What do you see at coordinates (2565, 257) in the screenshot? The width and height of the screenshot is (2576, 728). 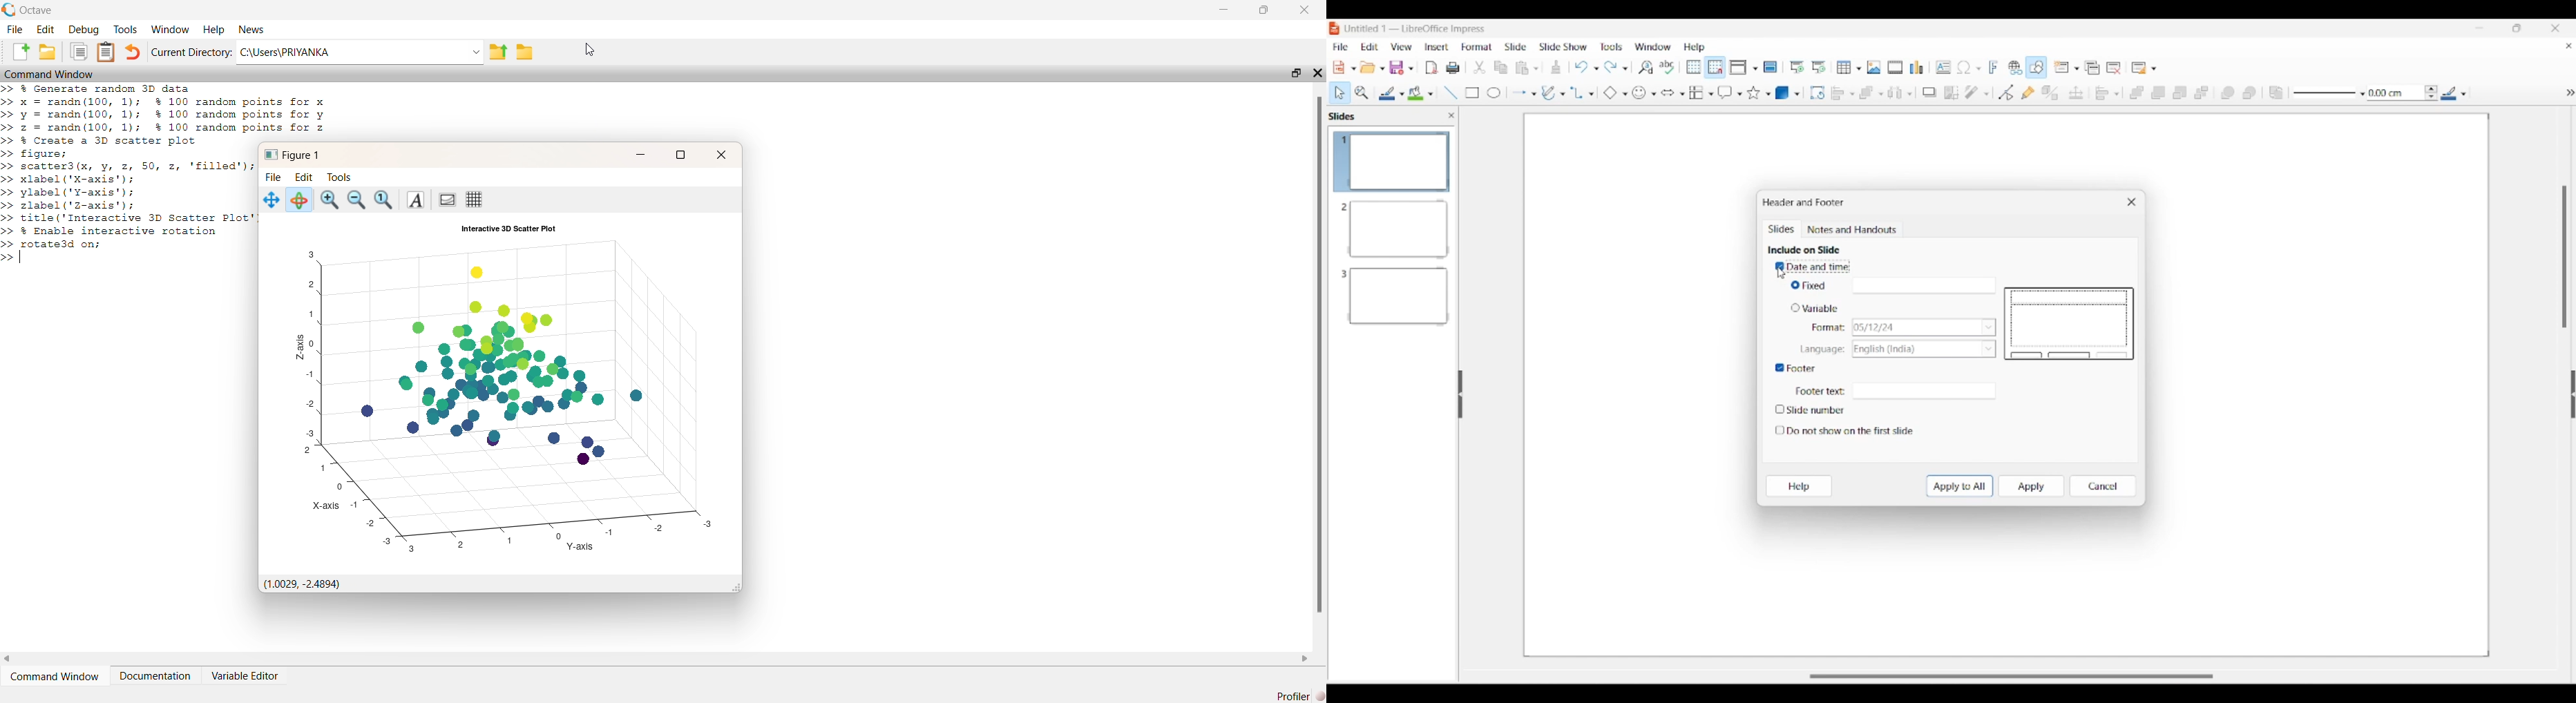 I see `Vertical slide bar` at bounding box center [2565, 257].